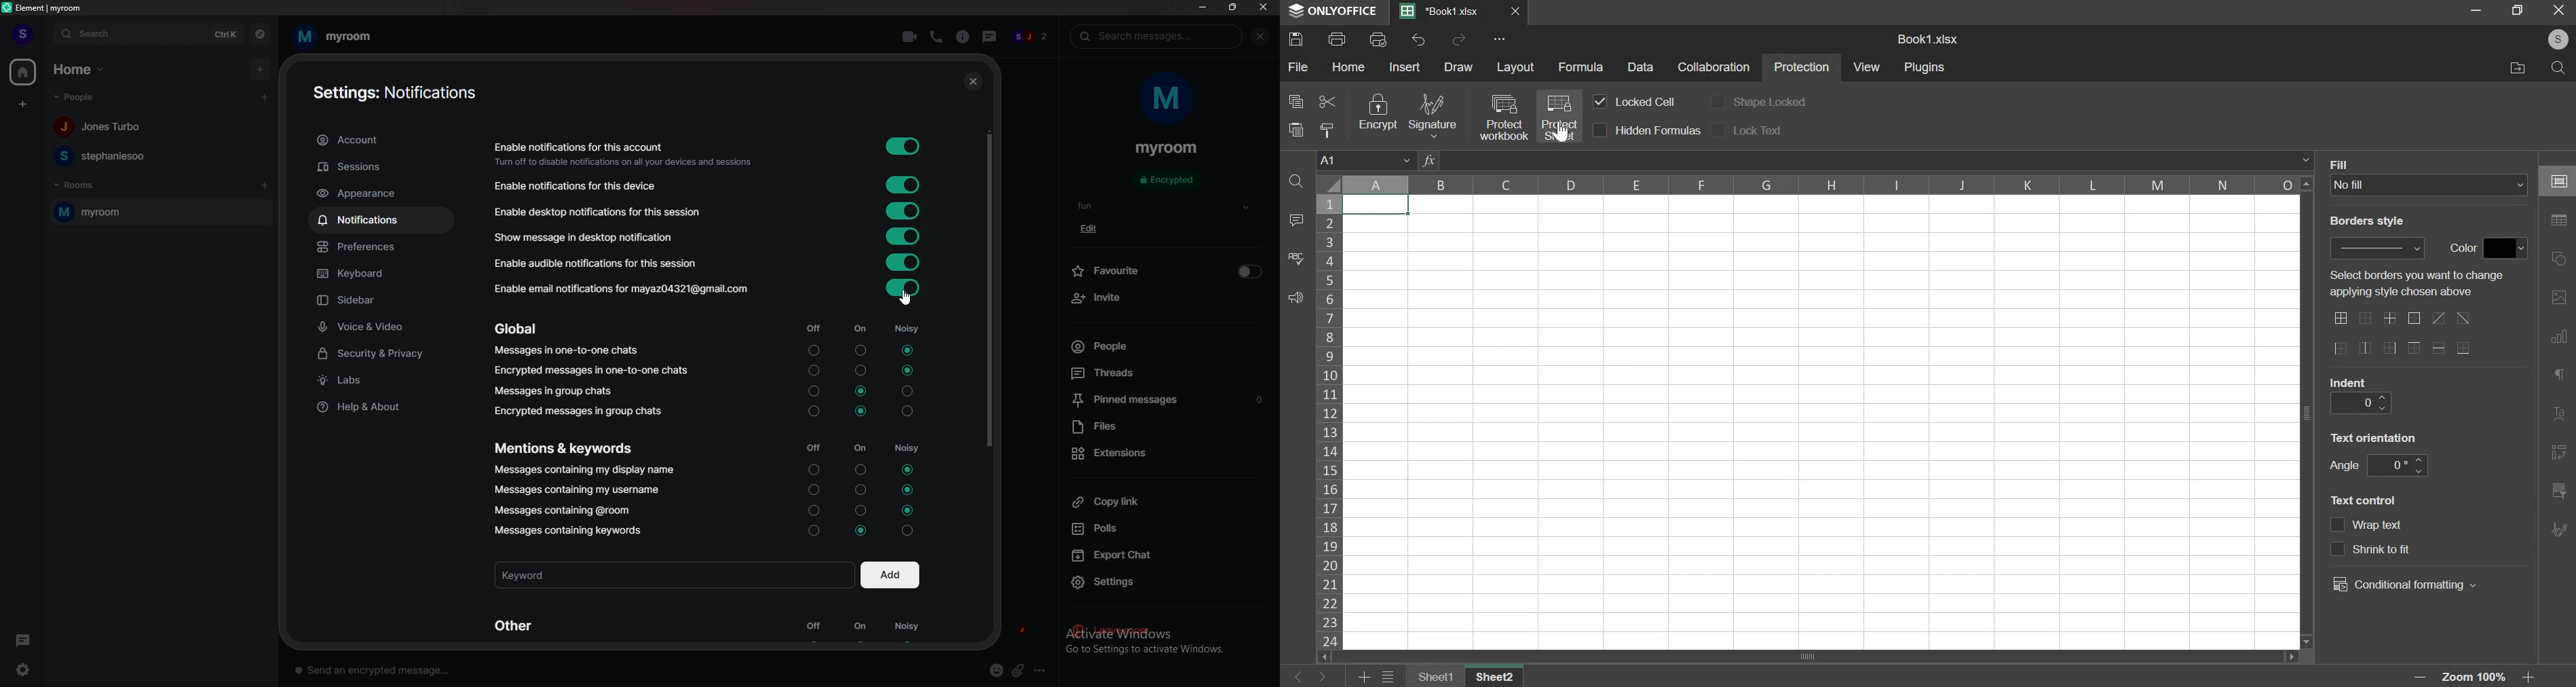  I want to click on text control, so click(2404, 549).